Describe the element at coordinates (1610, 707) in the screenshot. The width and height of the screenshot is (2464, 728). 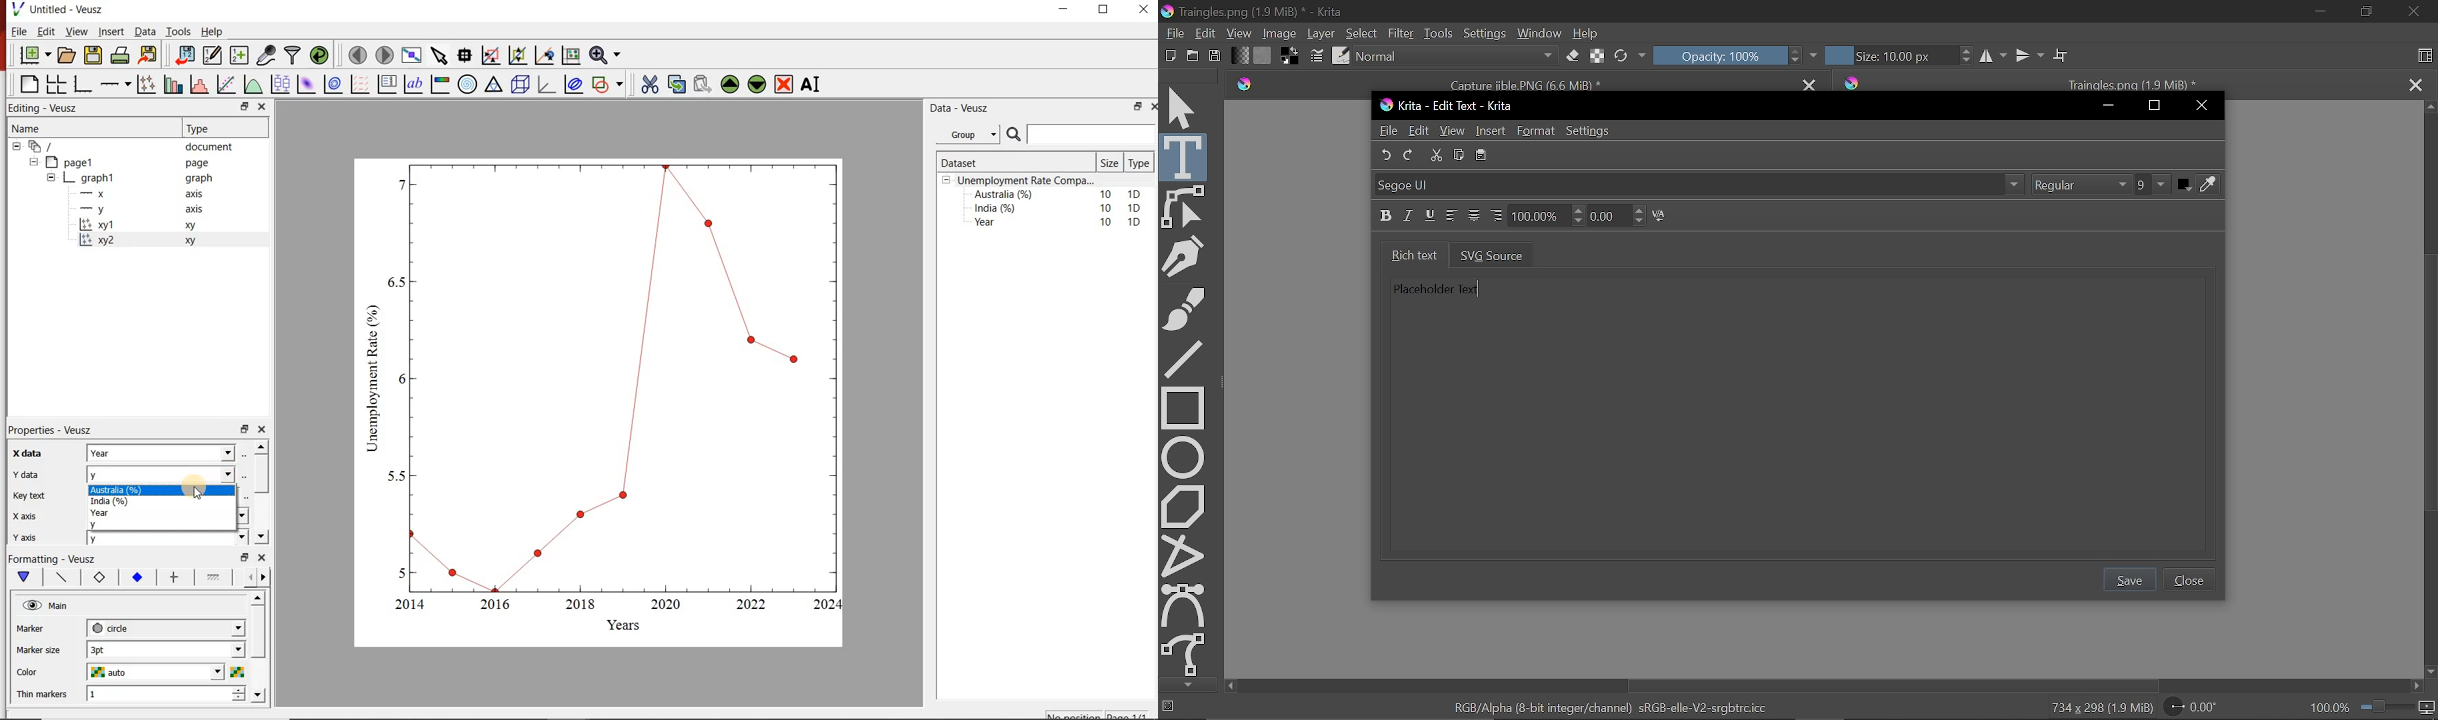
I see `RGB/Alpha (8-bit integer/channel) sRGB-elle-V2-srgbtrc.icc` at that location.